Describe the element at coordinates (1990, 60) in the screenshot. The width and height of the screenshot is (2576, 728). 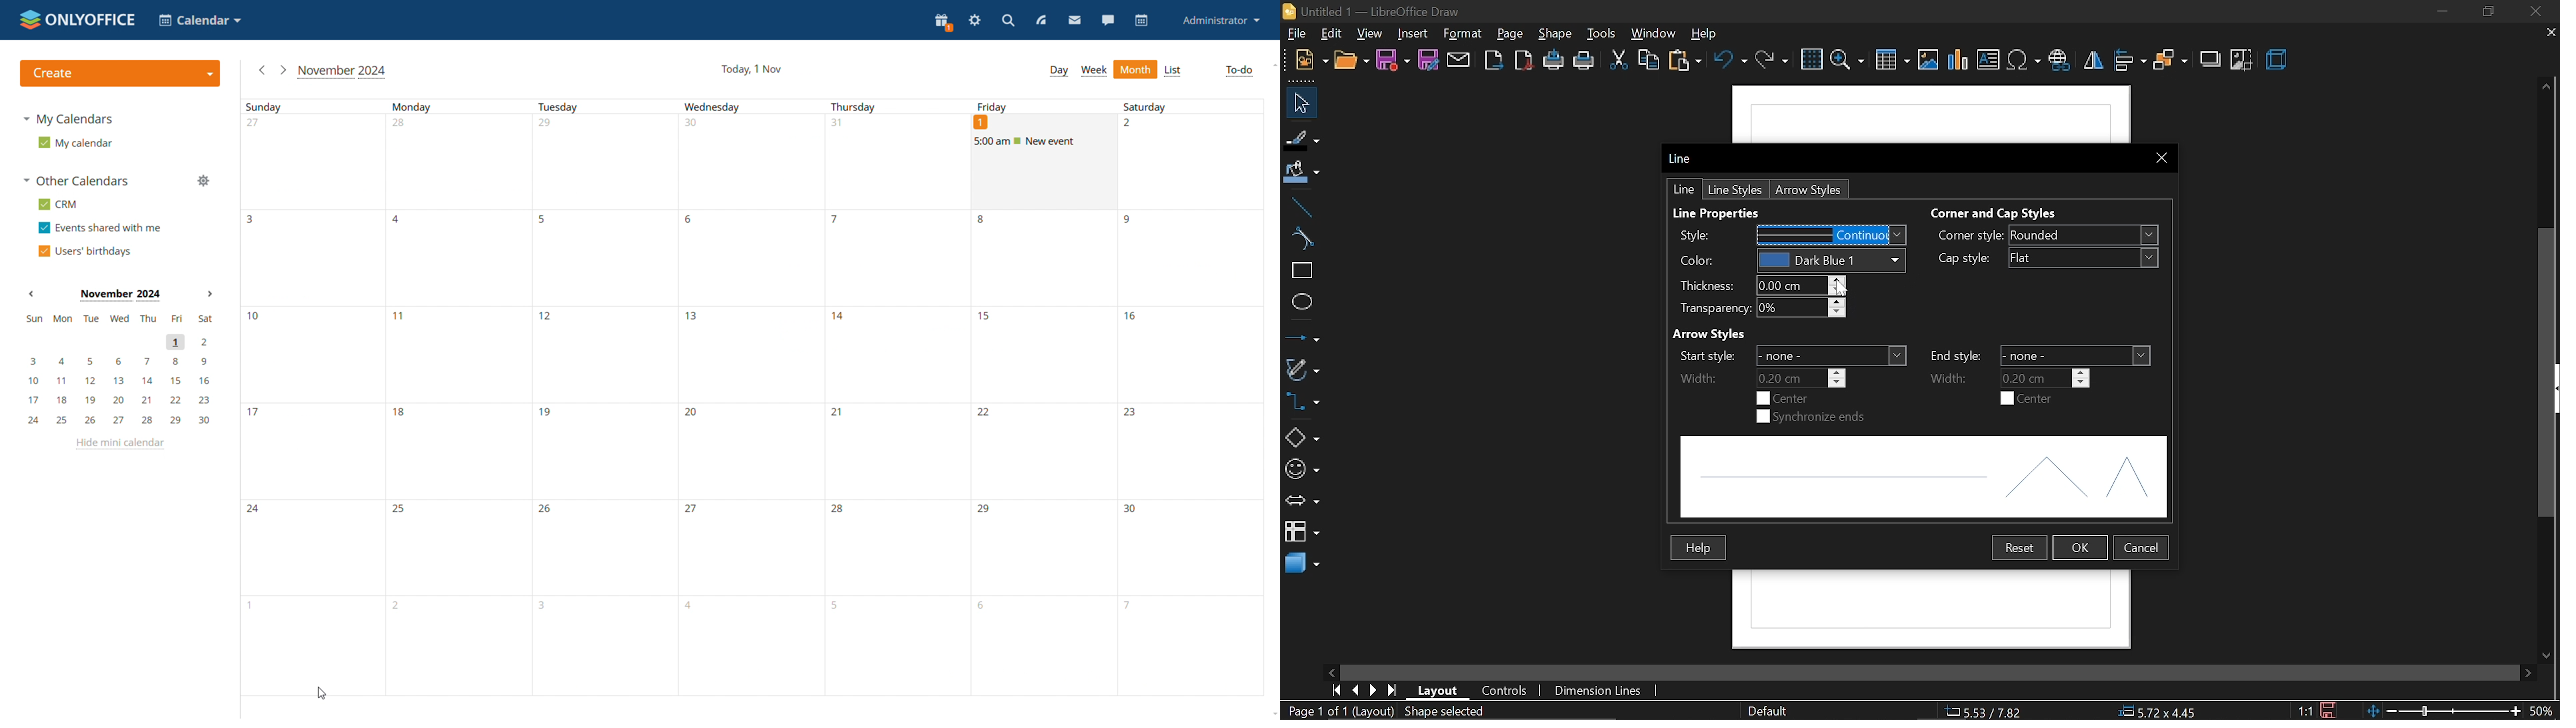
I see `insert text` at that location.